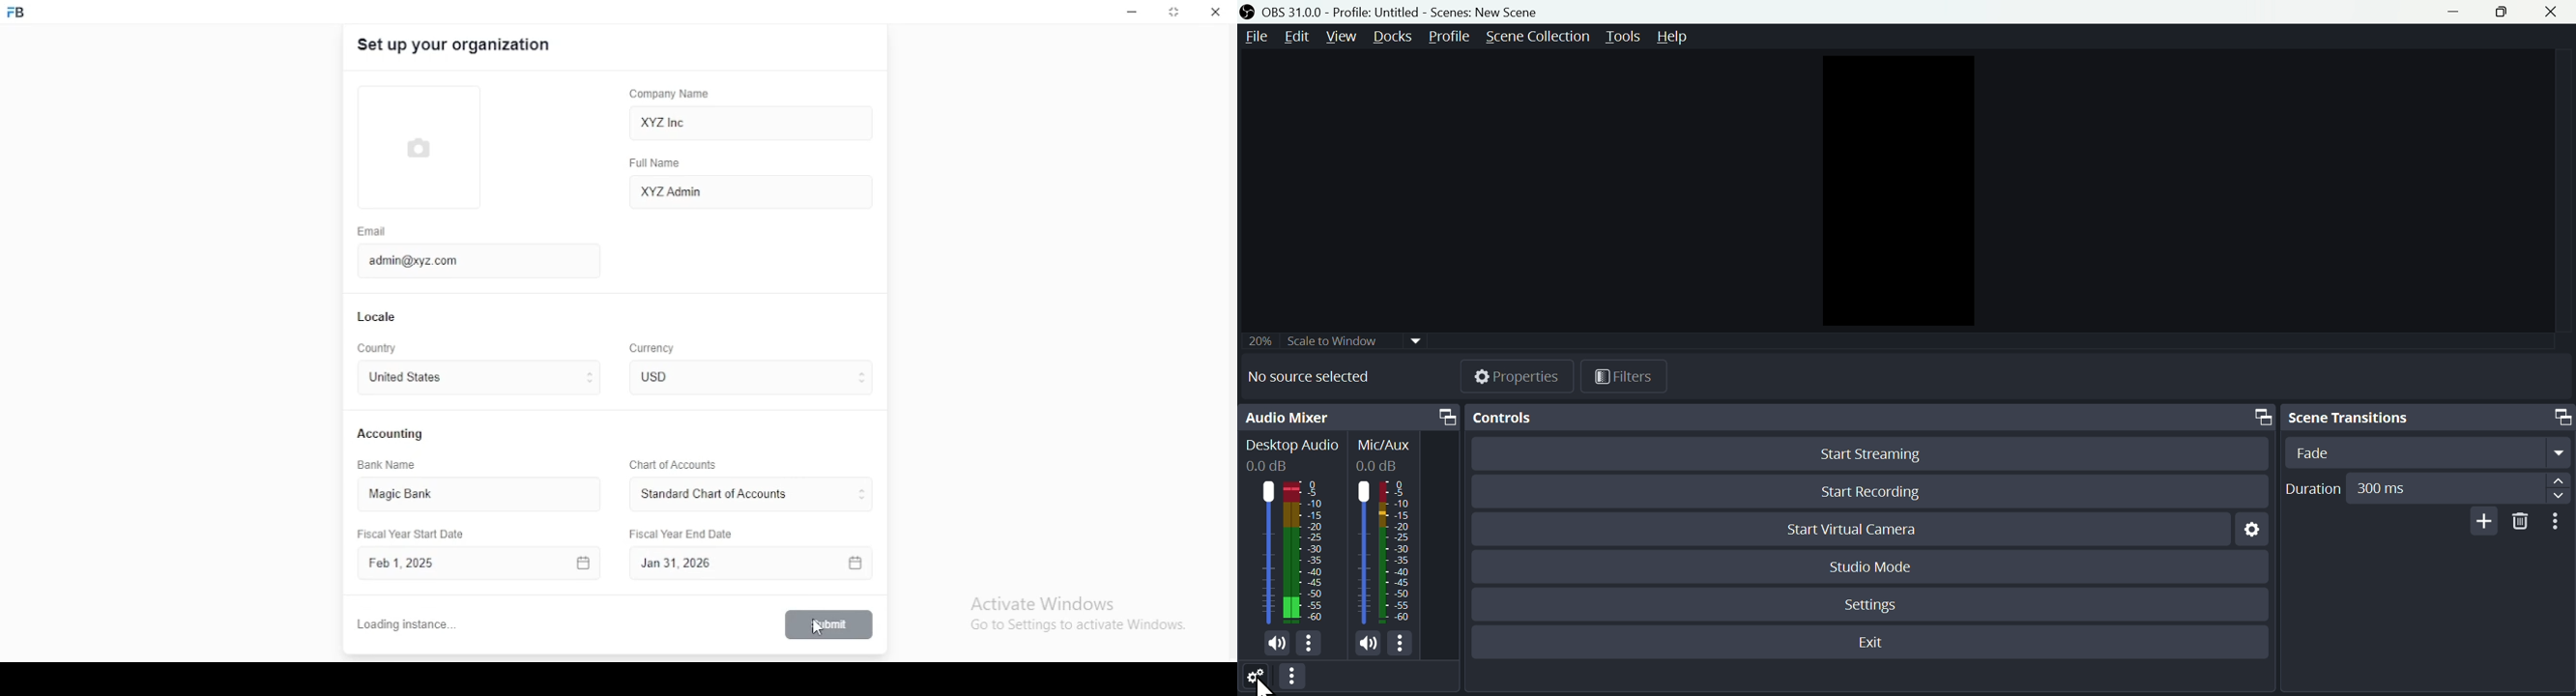 The width and height of the screenshot is (2576, 700). I want to click on Settings, so click(1255, 679).